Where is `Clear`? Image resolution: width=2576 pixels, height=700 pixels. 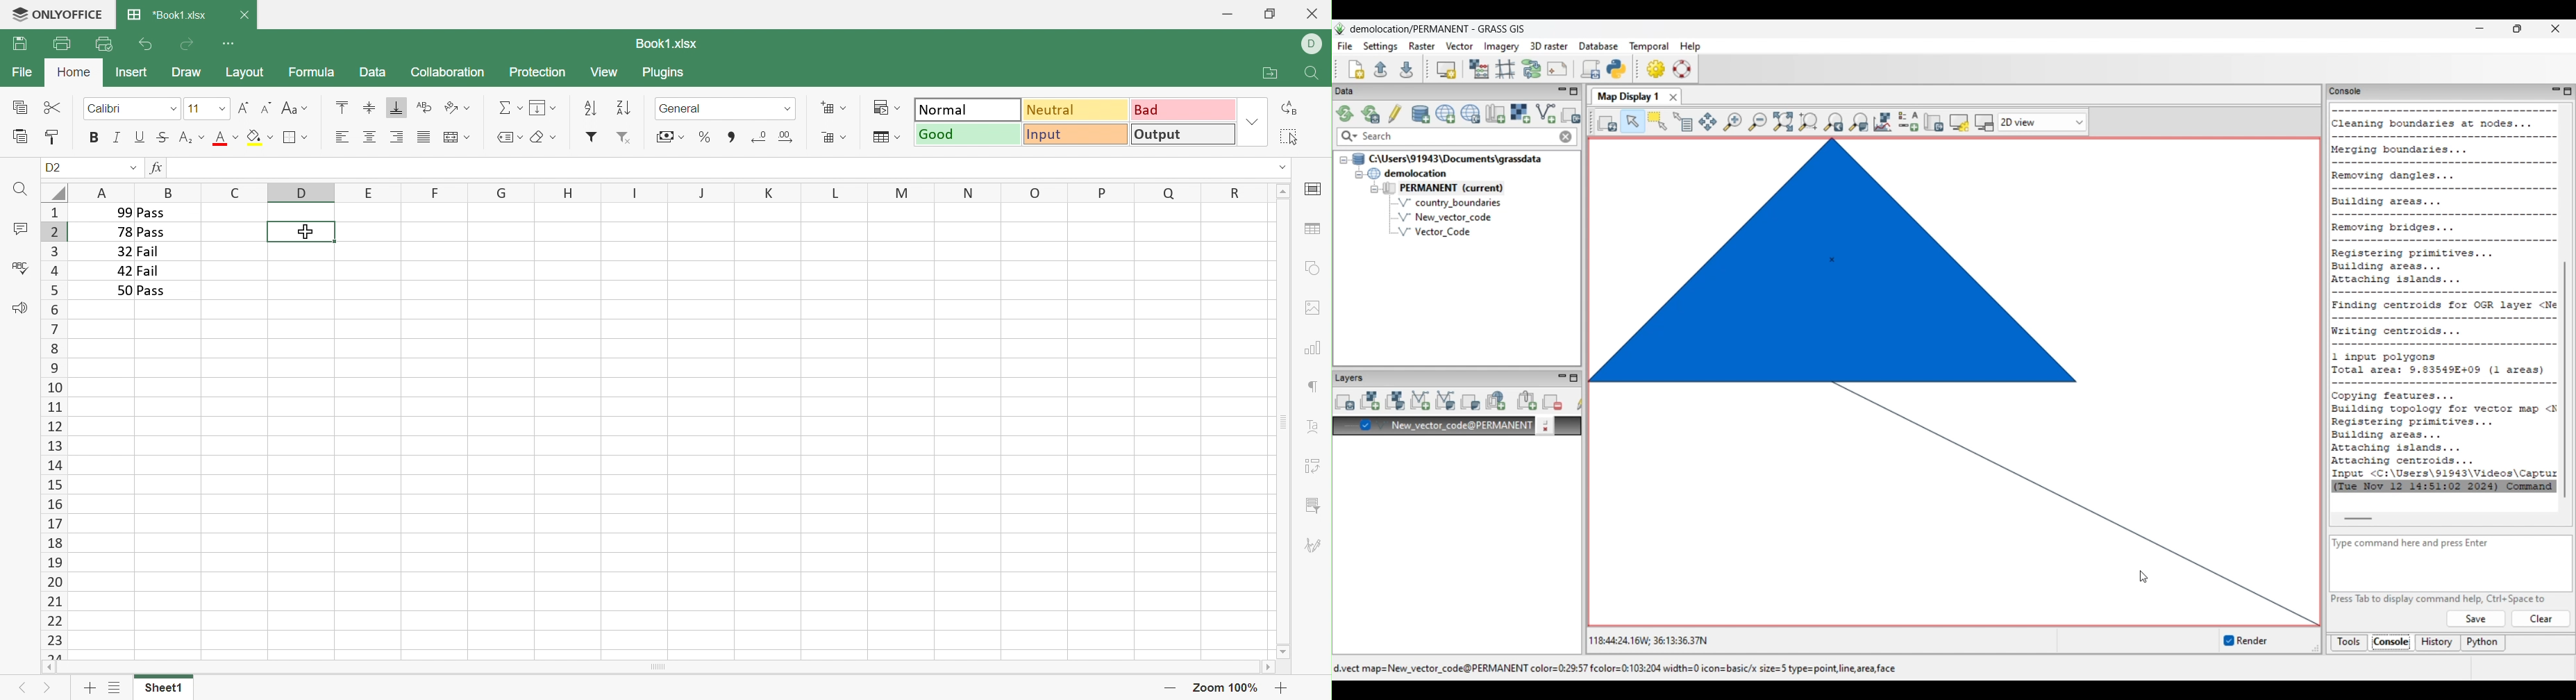 Clear is located at coordinates (544, 138).